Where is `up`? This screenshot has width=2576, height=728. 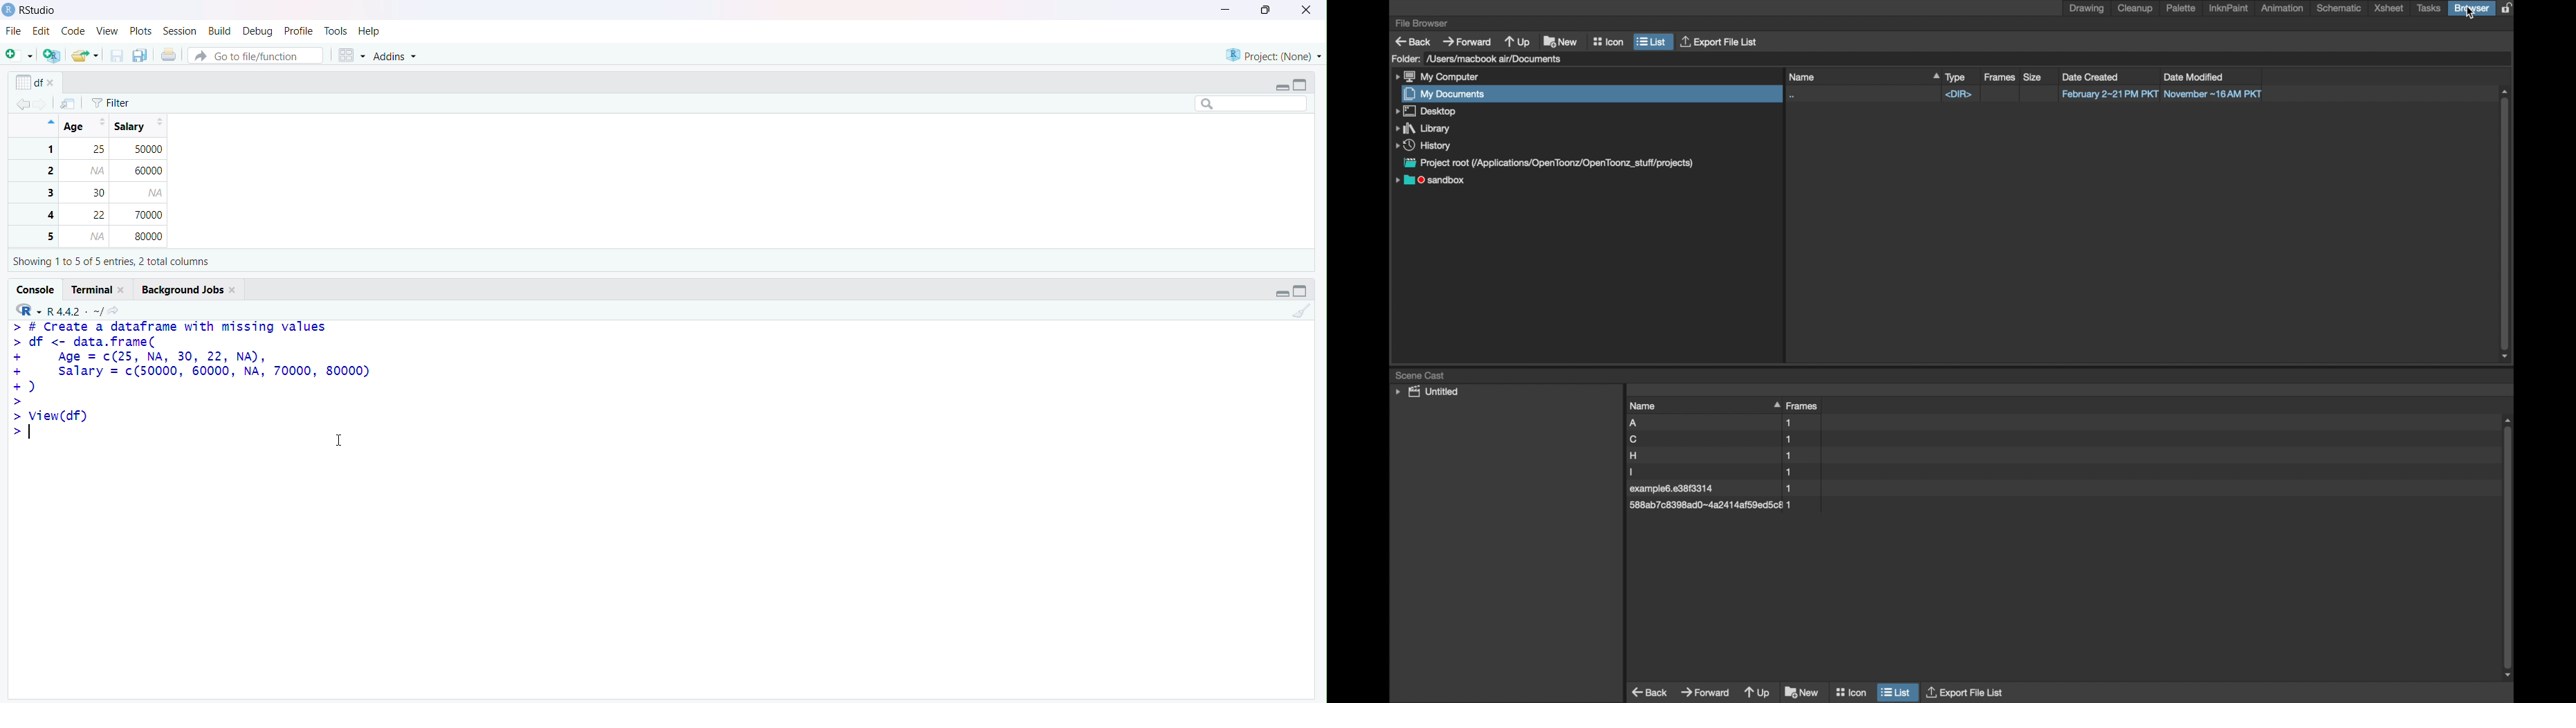 up is located at coordinates (1756, 693).